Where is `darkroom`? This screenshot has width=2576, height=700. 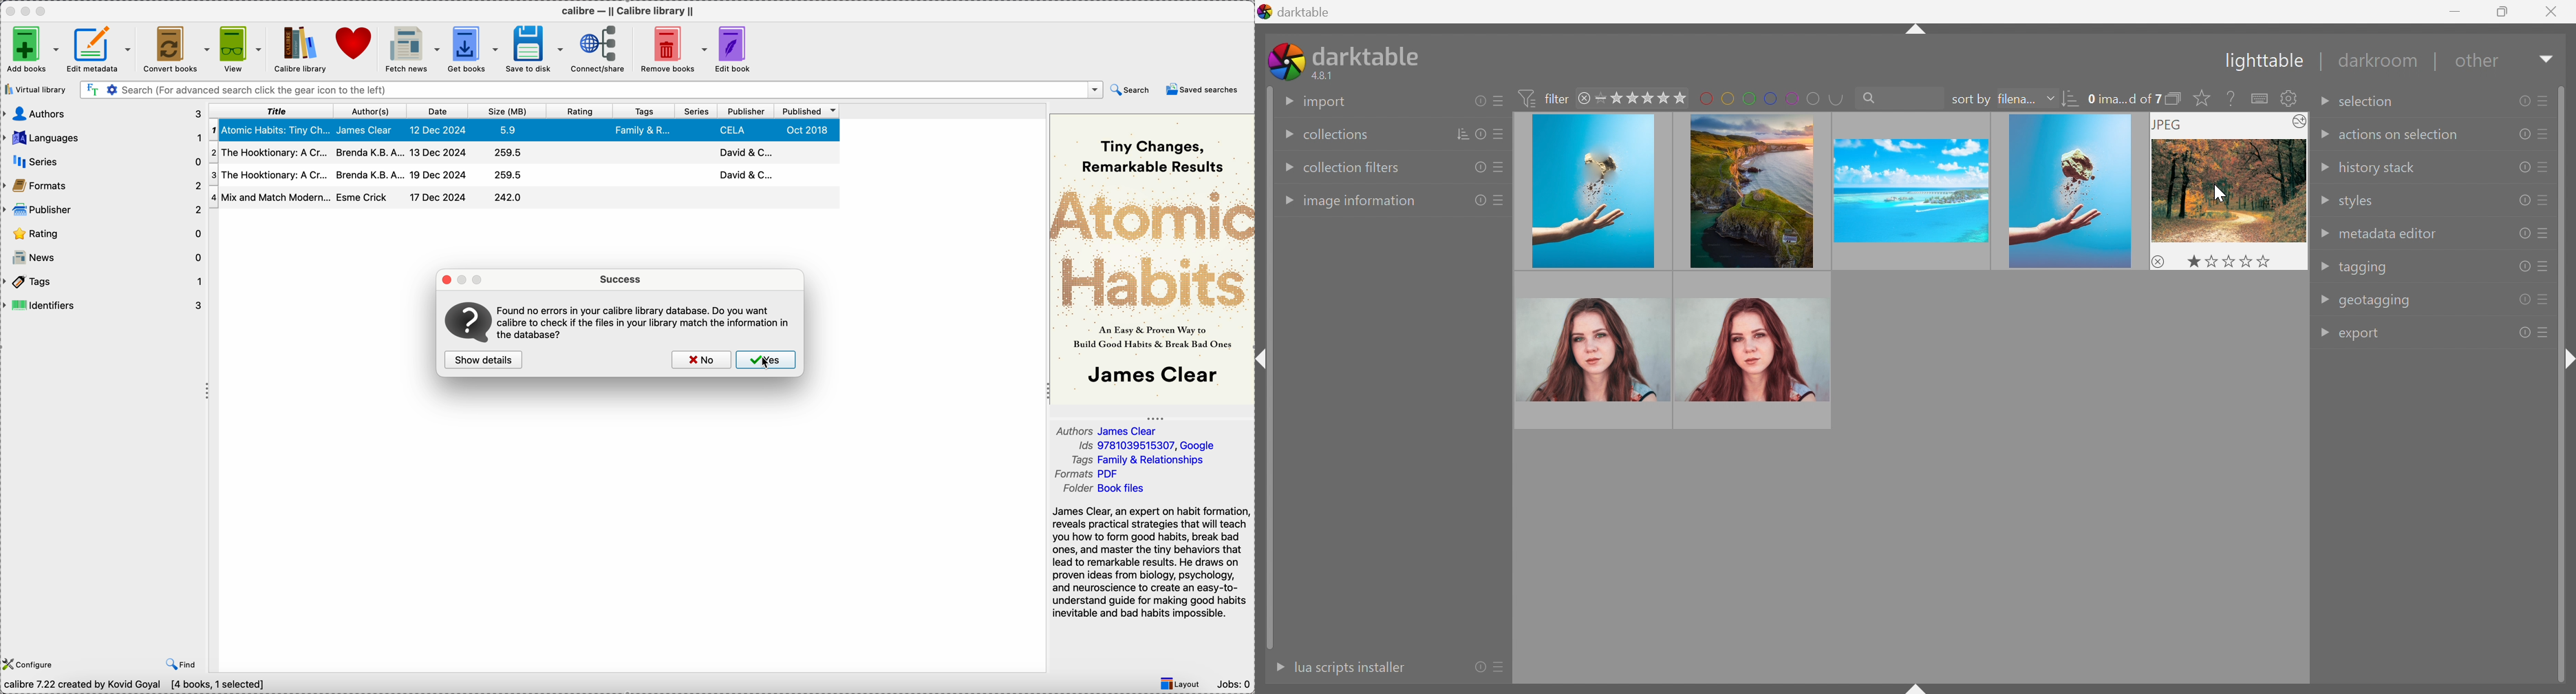 darkroom is located at coordinates (2381, 61).